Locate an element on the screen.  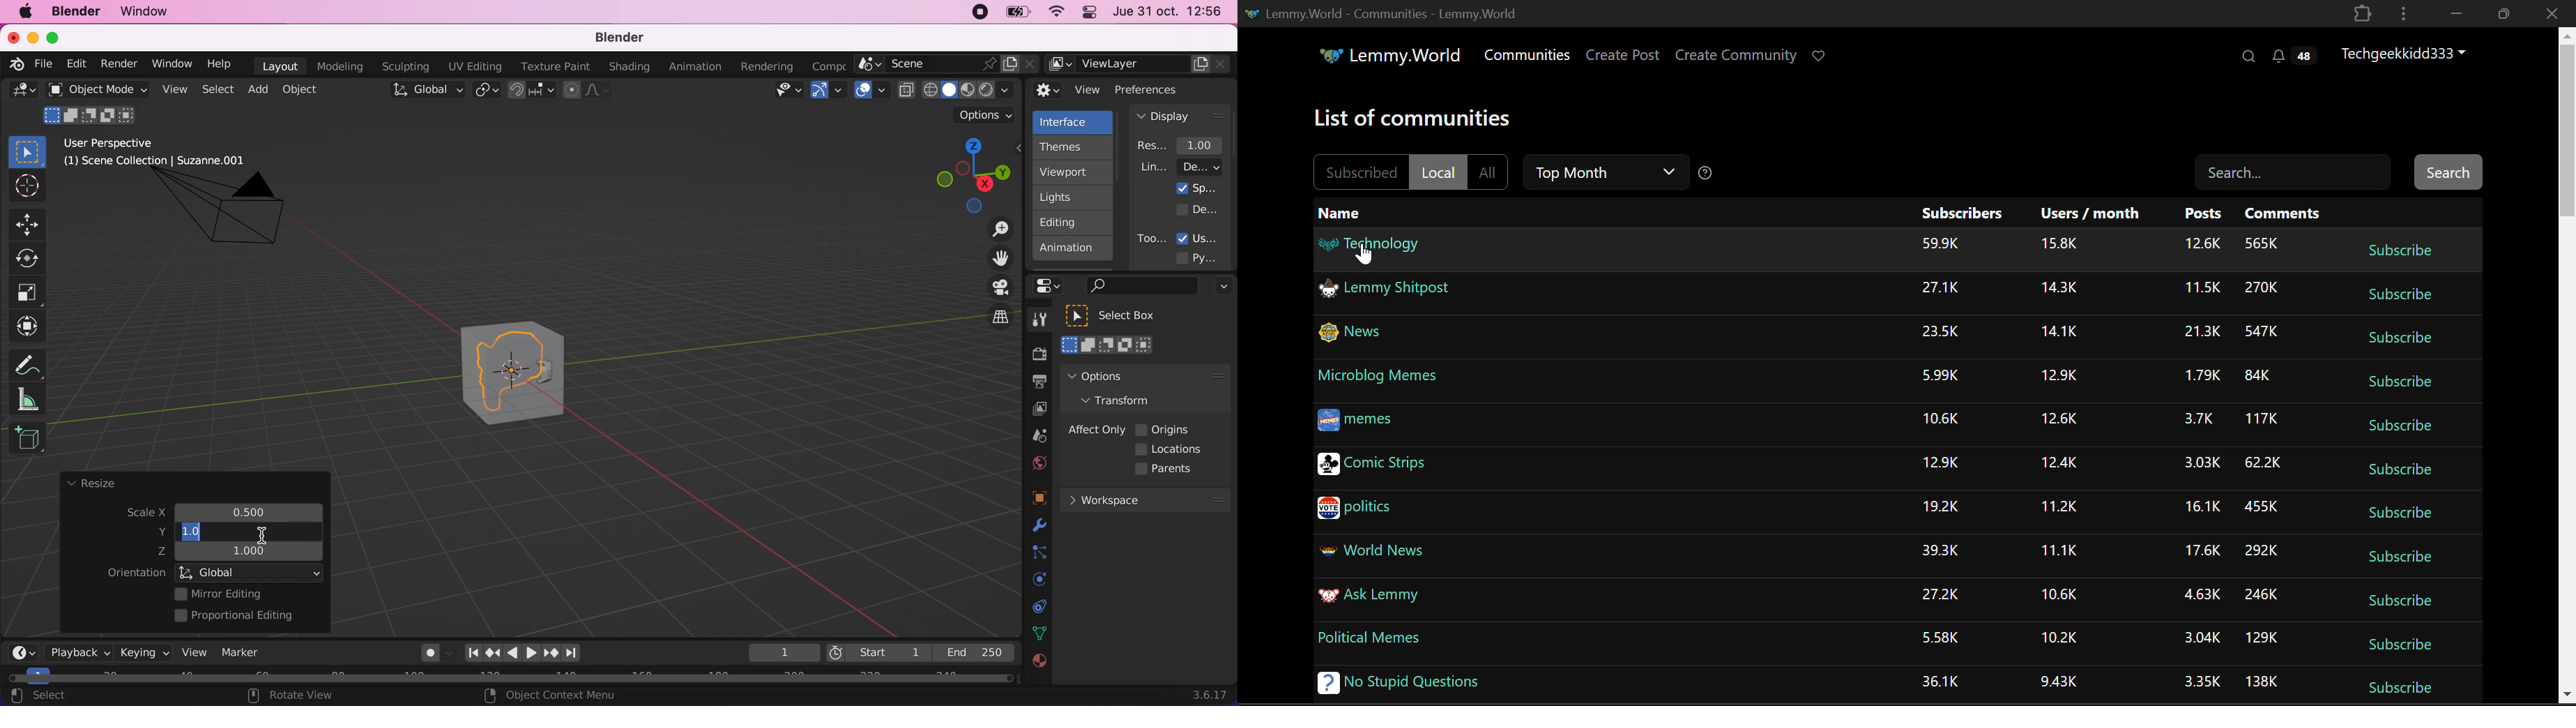
scale is located at coordinates (137, 513).